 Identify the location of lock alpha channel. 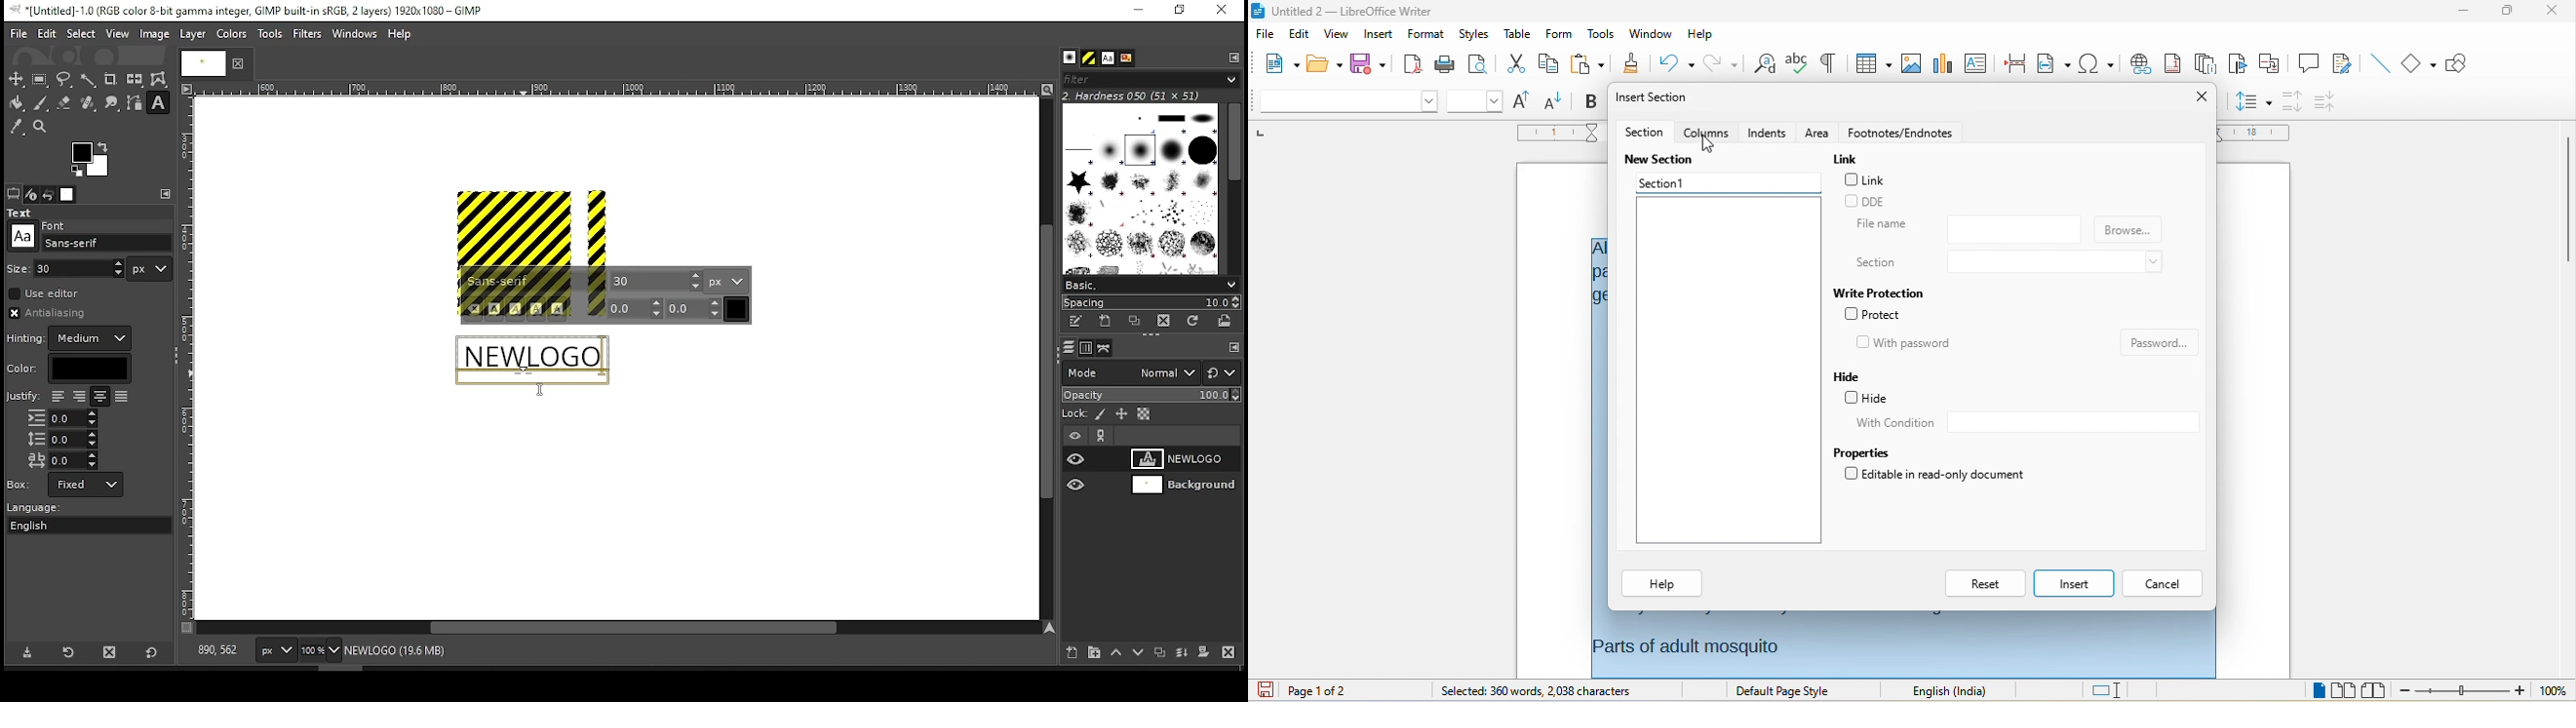
(1143, 414).